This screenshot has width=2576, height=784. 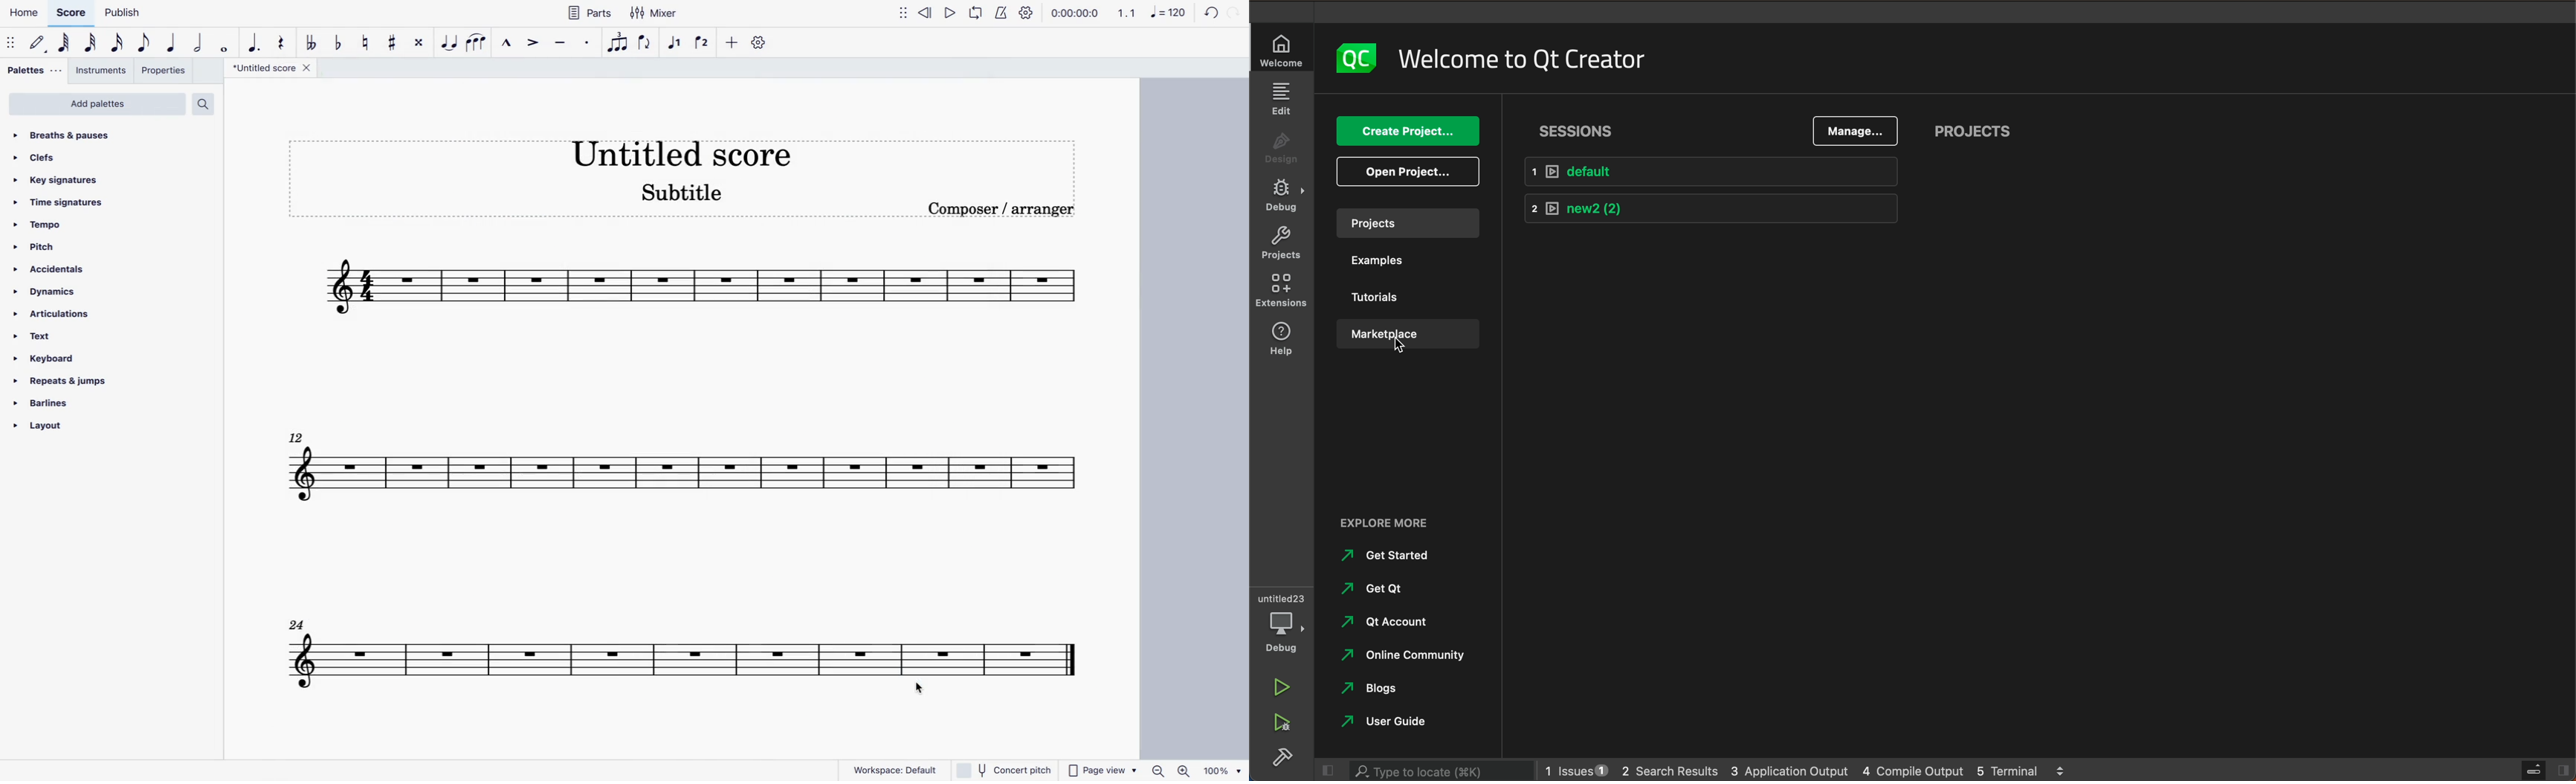 I want to click on pitch, so click(x=41, y=246).